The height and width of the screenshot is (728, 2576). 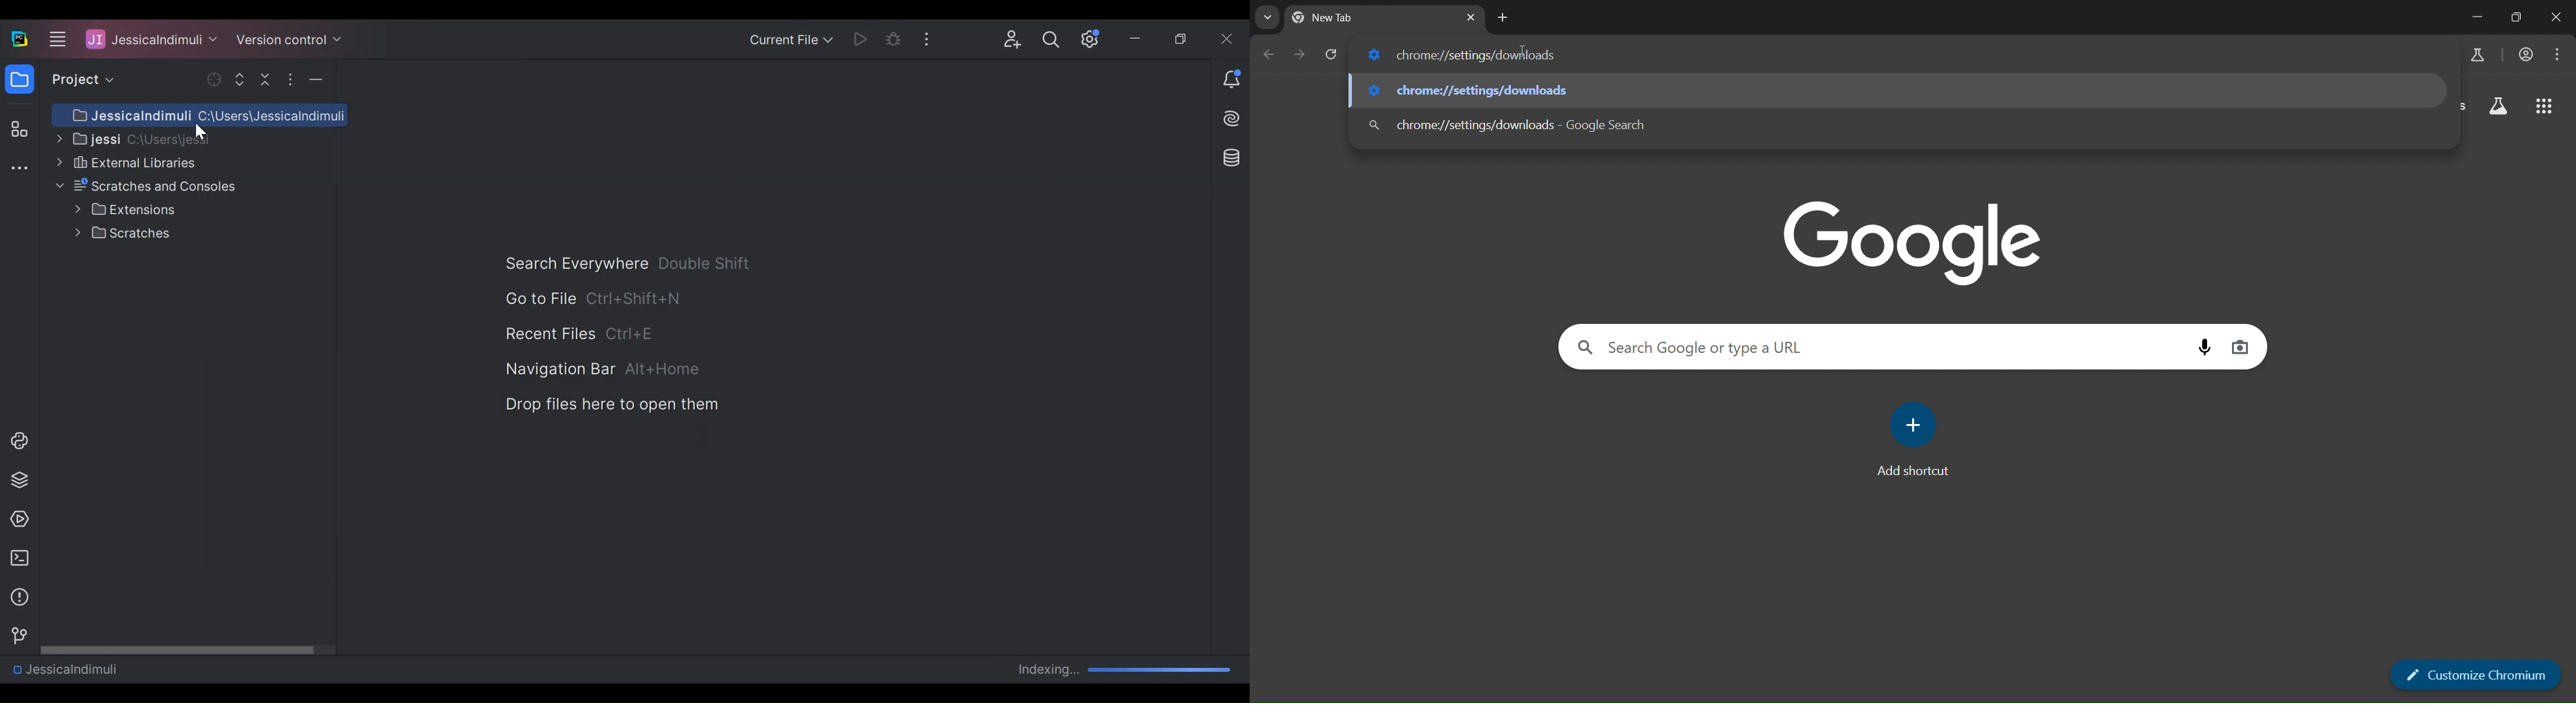 What do you see at coordinates (124, 162) in the screenshot?
I see `External Libraries` at bounding box center [124, 162].